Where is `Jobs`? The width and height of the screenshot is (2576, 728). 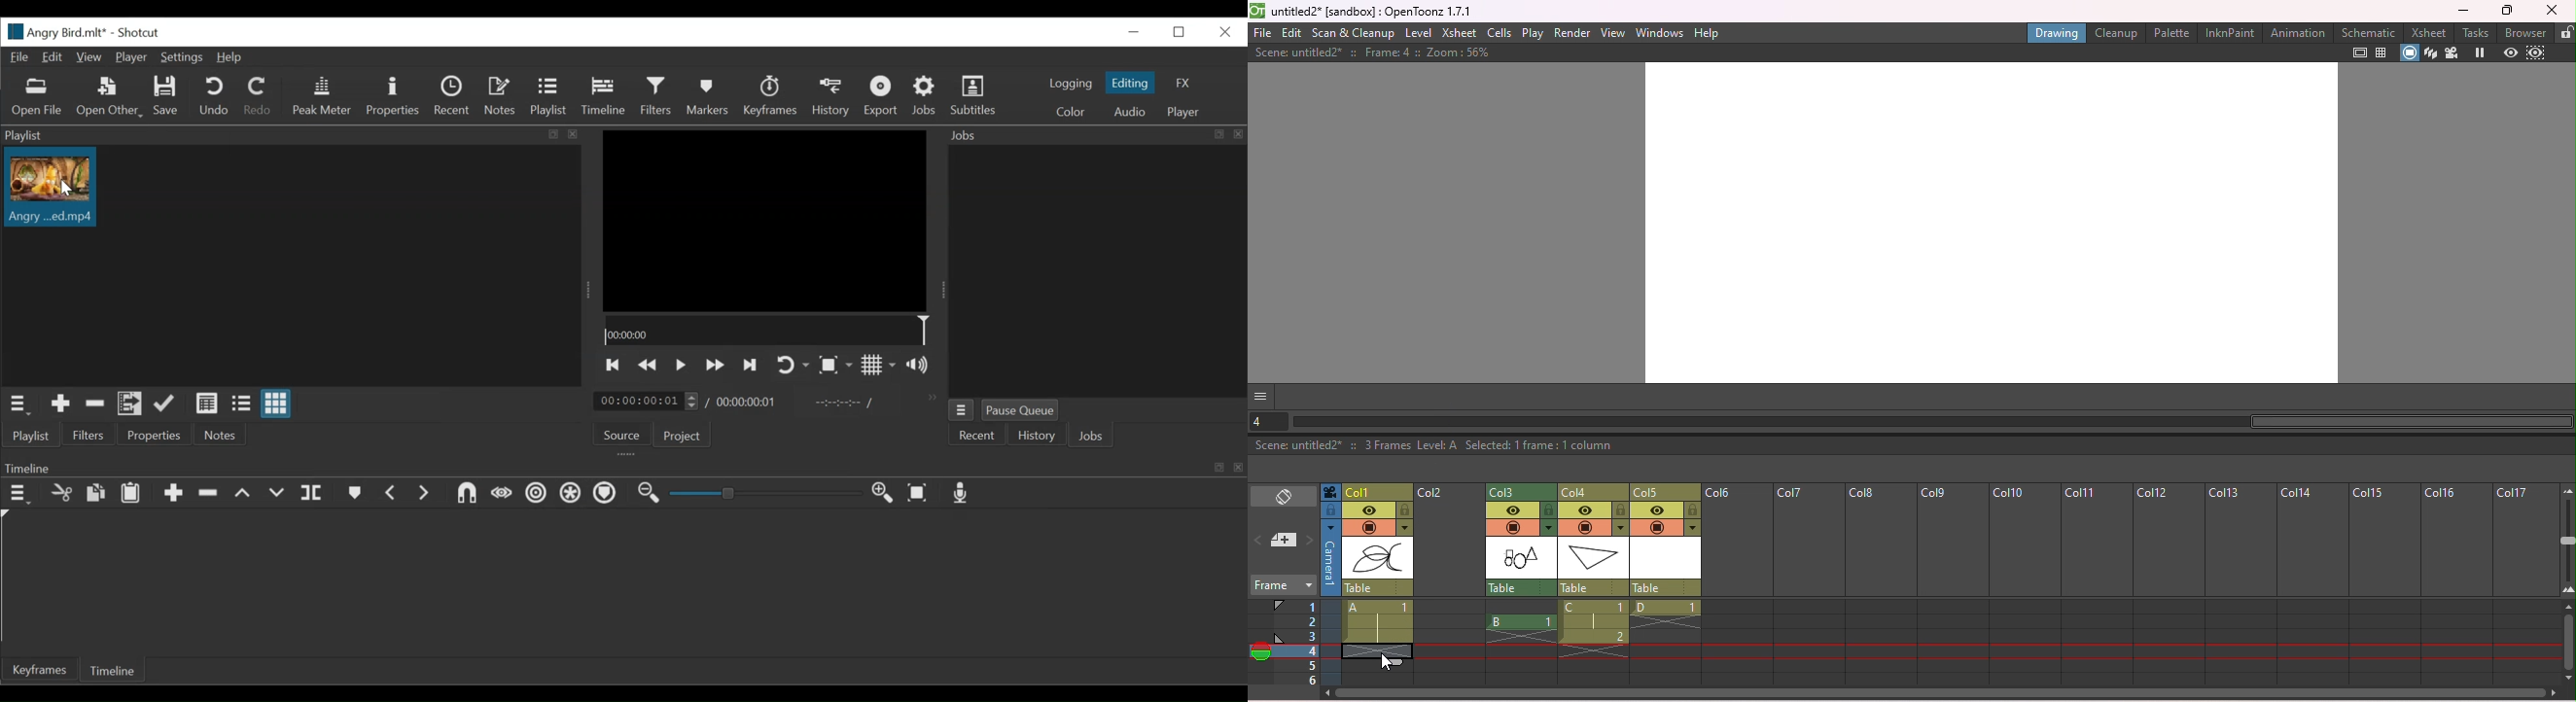
Jobs is located at coordinates (1093, 438).